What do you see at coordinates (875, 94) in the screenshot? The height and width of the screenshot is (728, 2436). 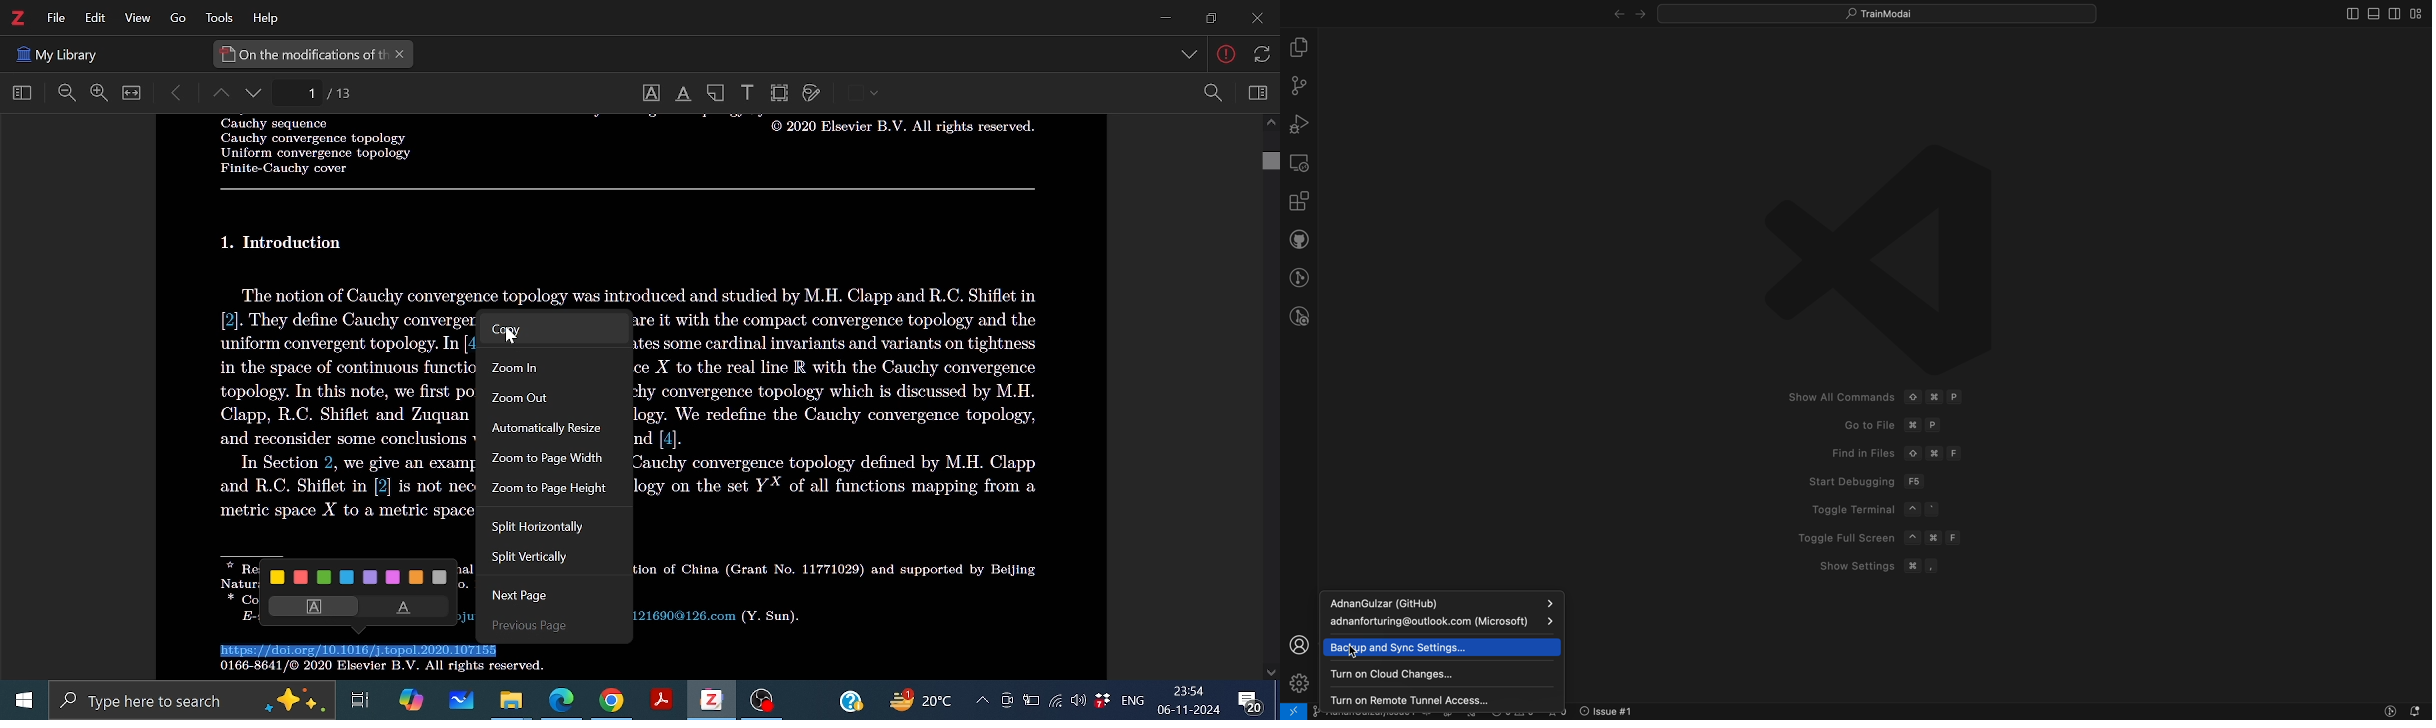 I see `` at bounding box center [875, 94].